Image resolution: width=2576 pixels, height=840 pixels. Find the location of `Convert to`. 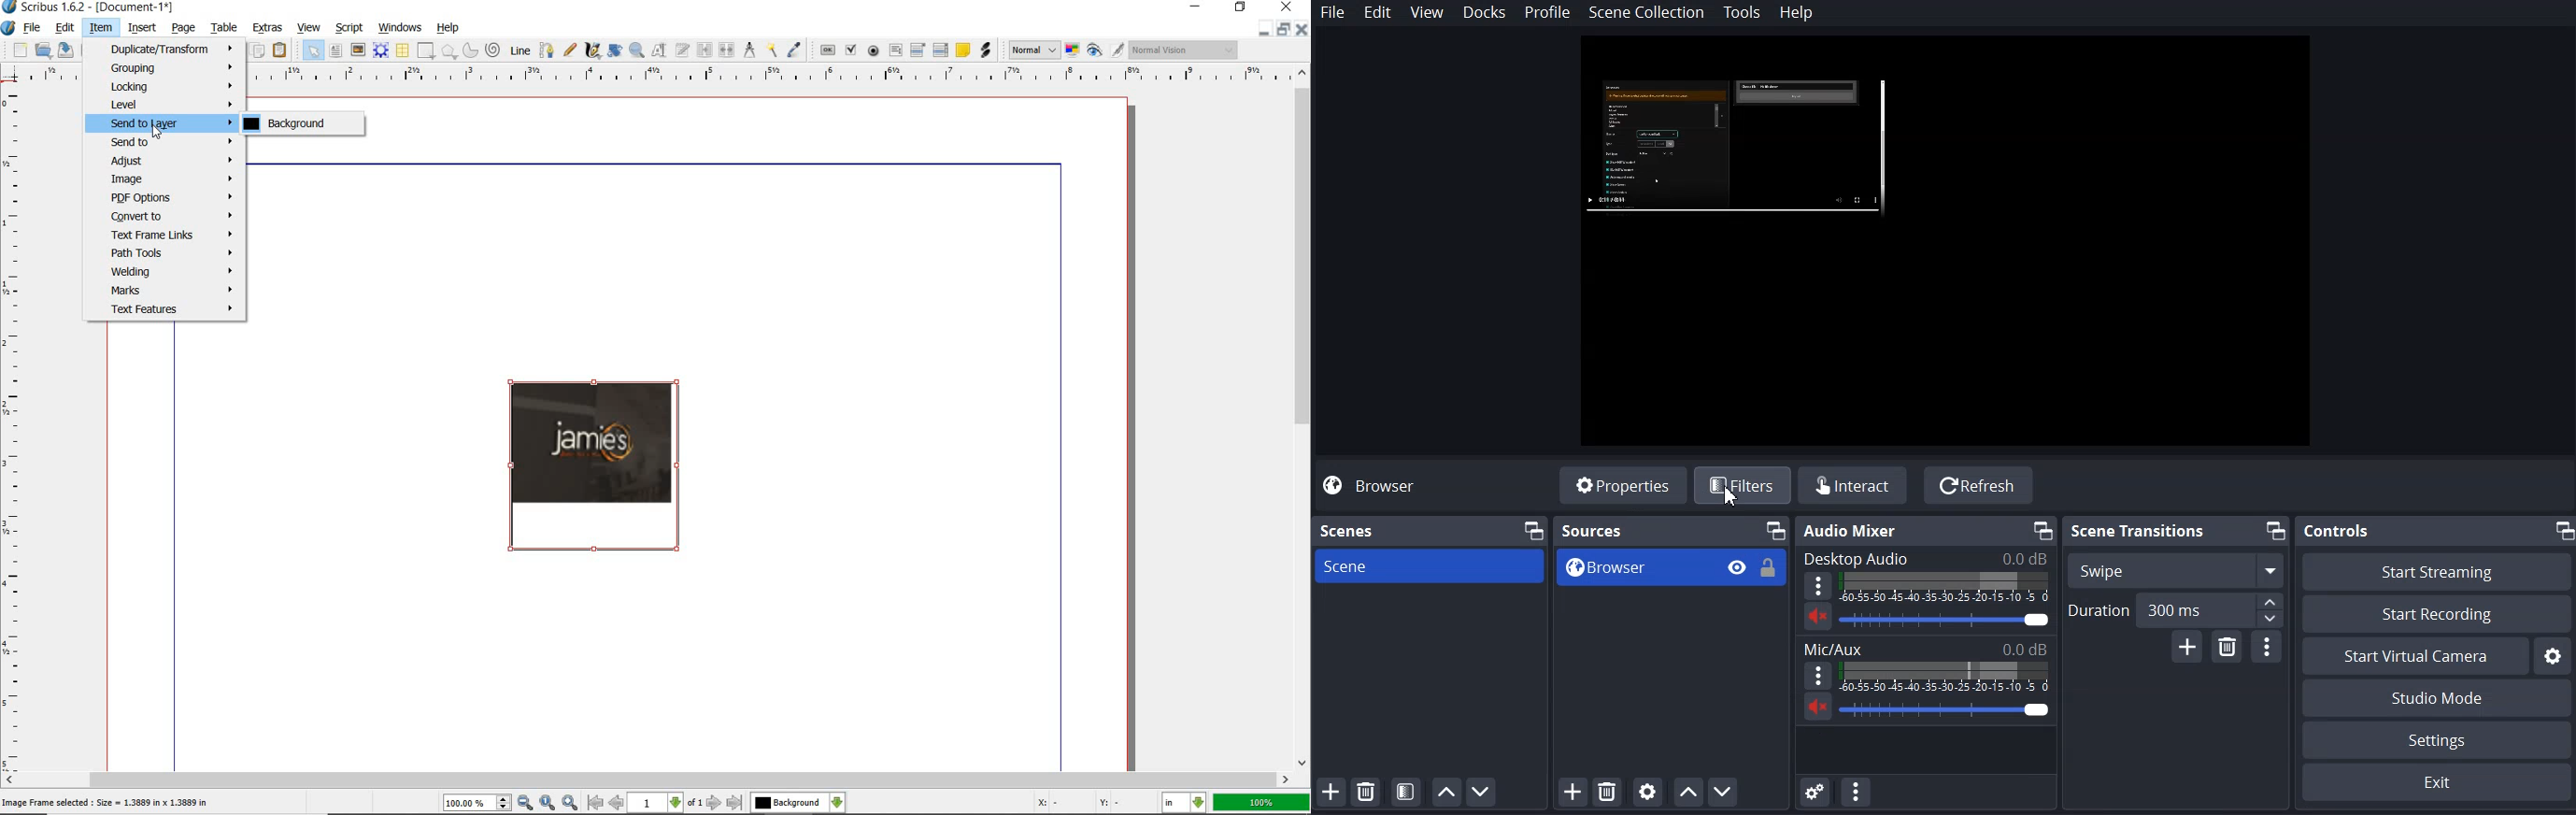

Convert to is located at coordinates (166, 215).